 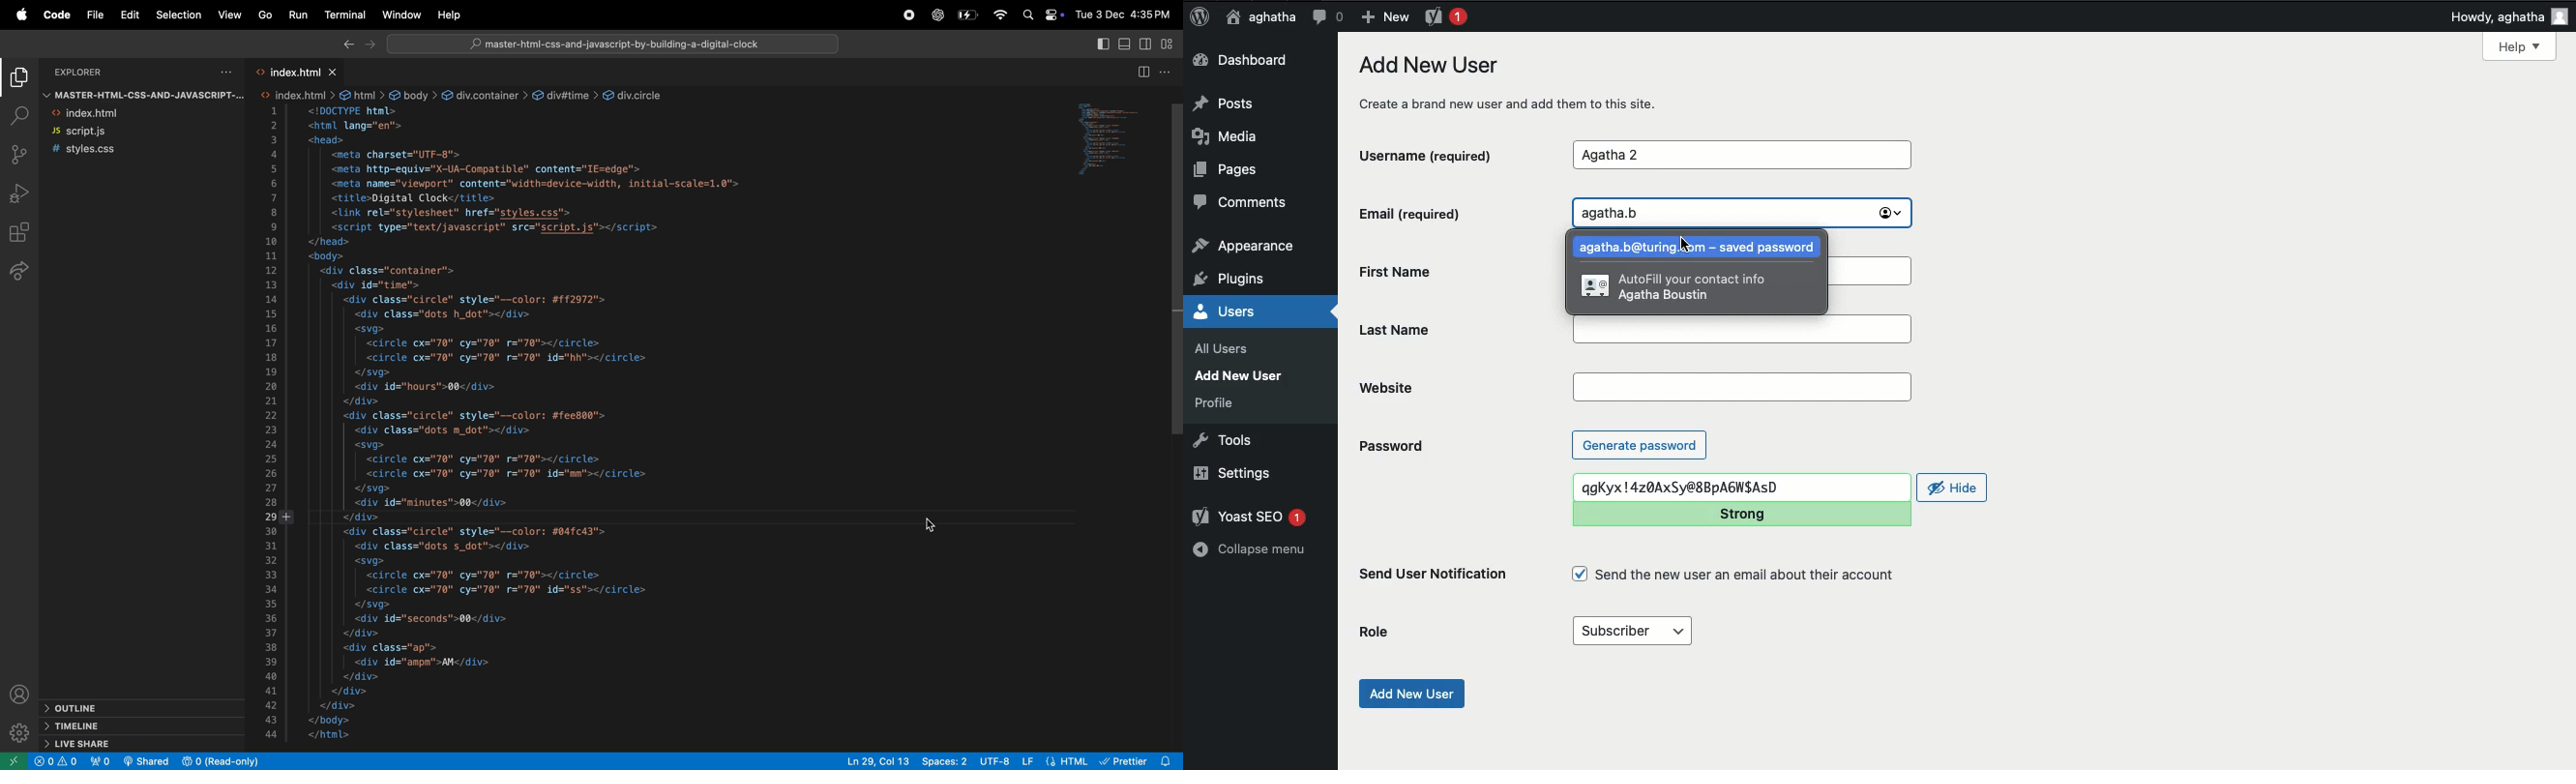 What do you see at coordinates (1631, 632) in the screenshot?
I see `Subscriber` at bounding box center [1631, 632].